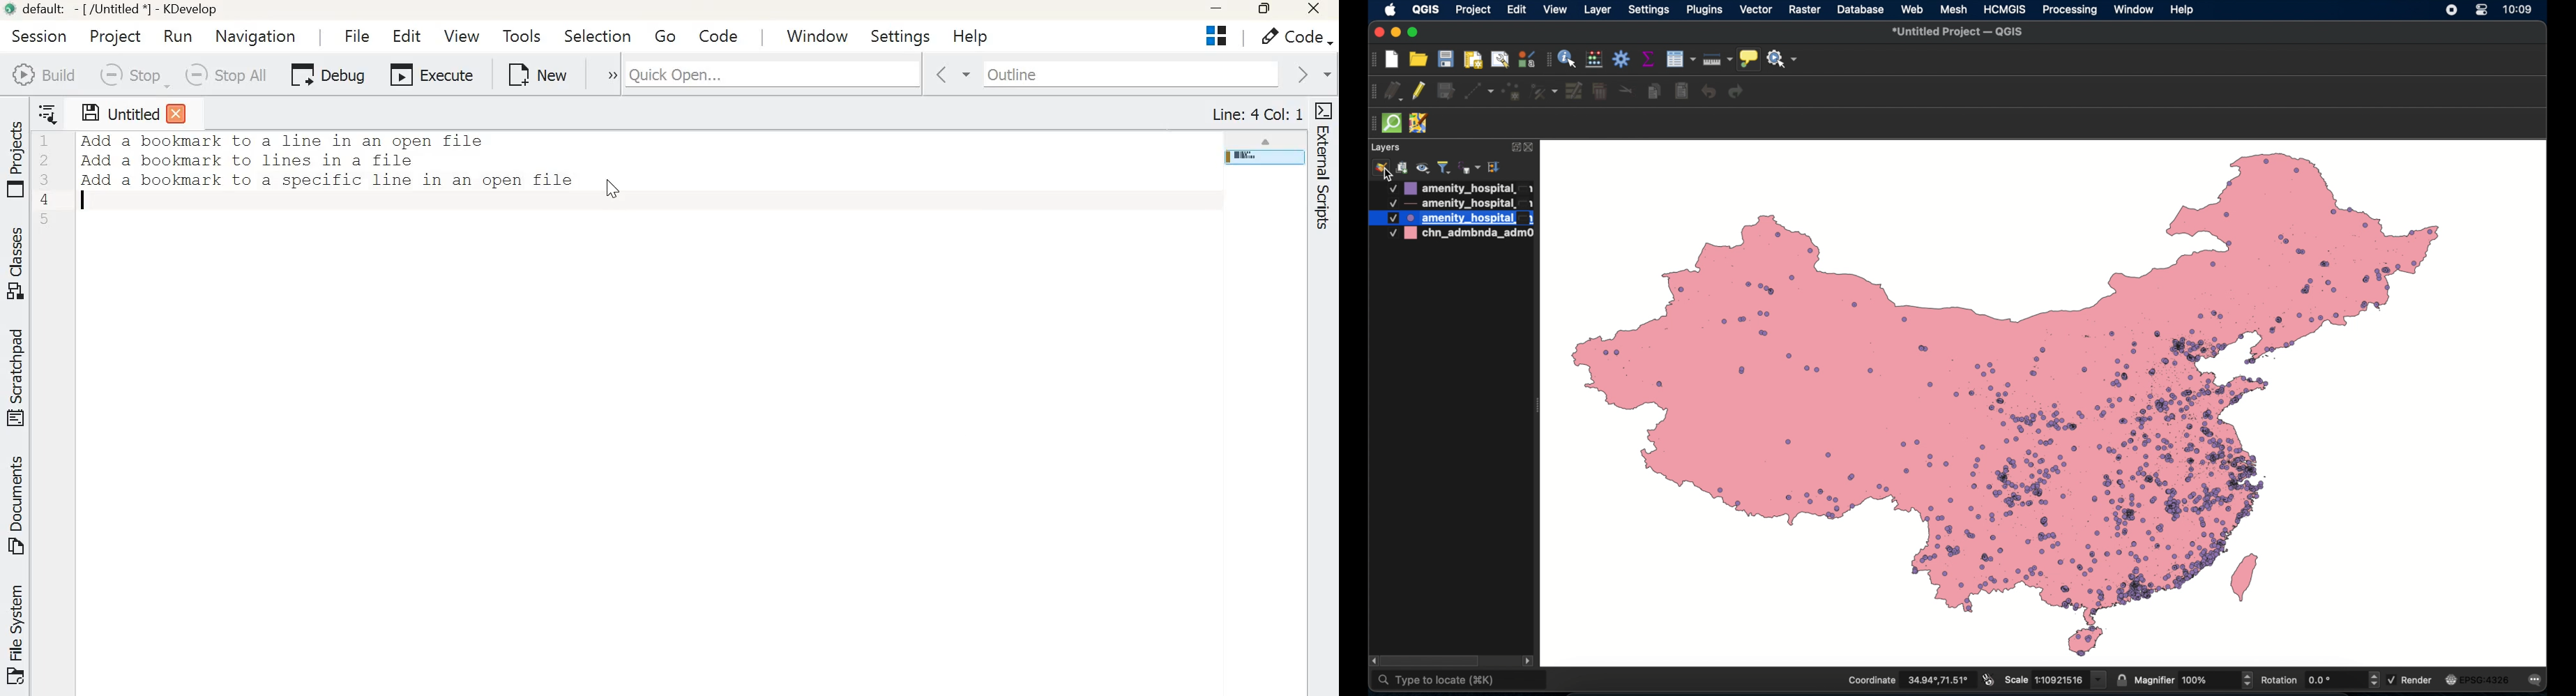 The width and height of the screenshot is (2576, 700). What do you see at coordinates (1220, 37) in the screenshot?
I see `Projects` at bounding box center [1220, 37].